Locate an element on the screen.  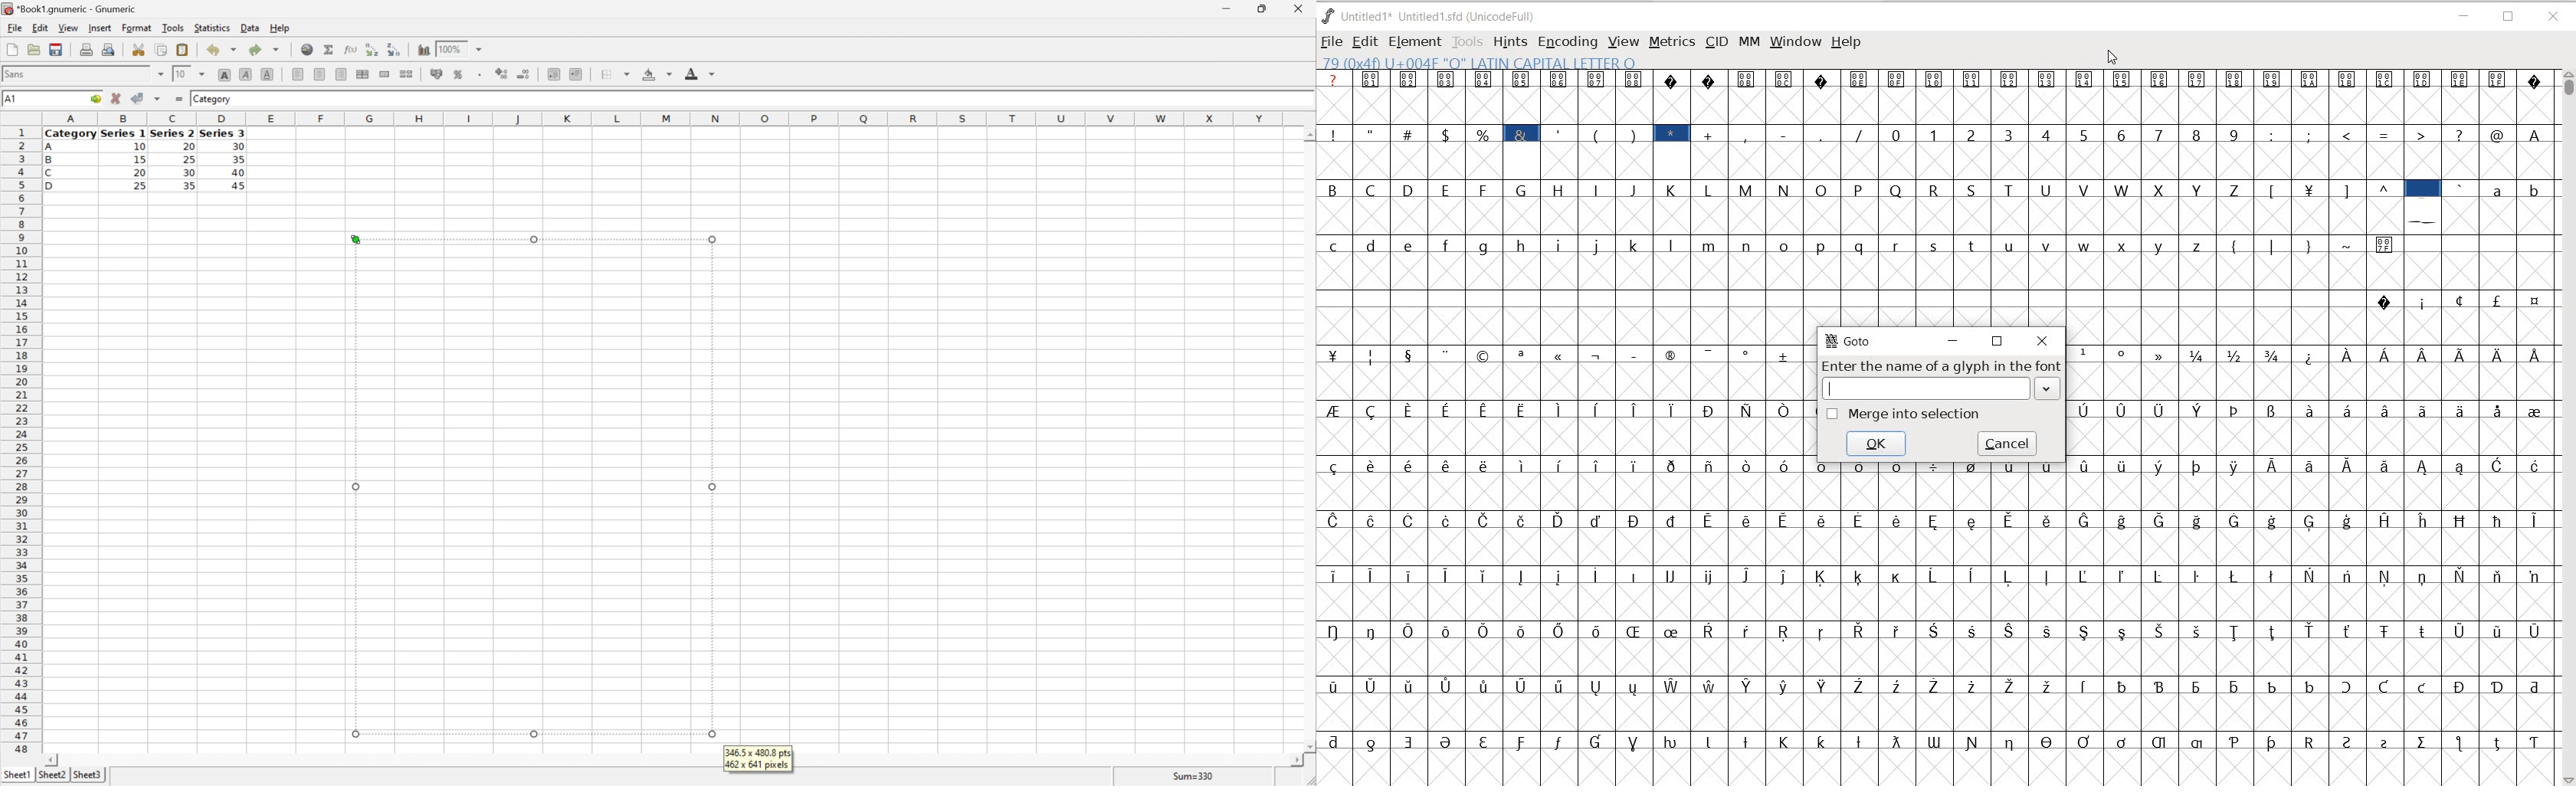
FILE is located at coordinates (1331, 43).